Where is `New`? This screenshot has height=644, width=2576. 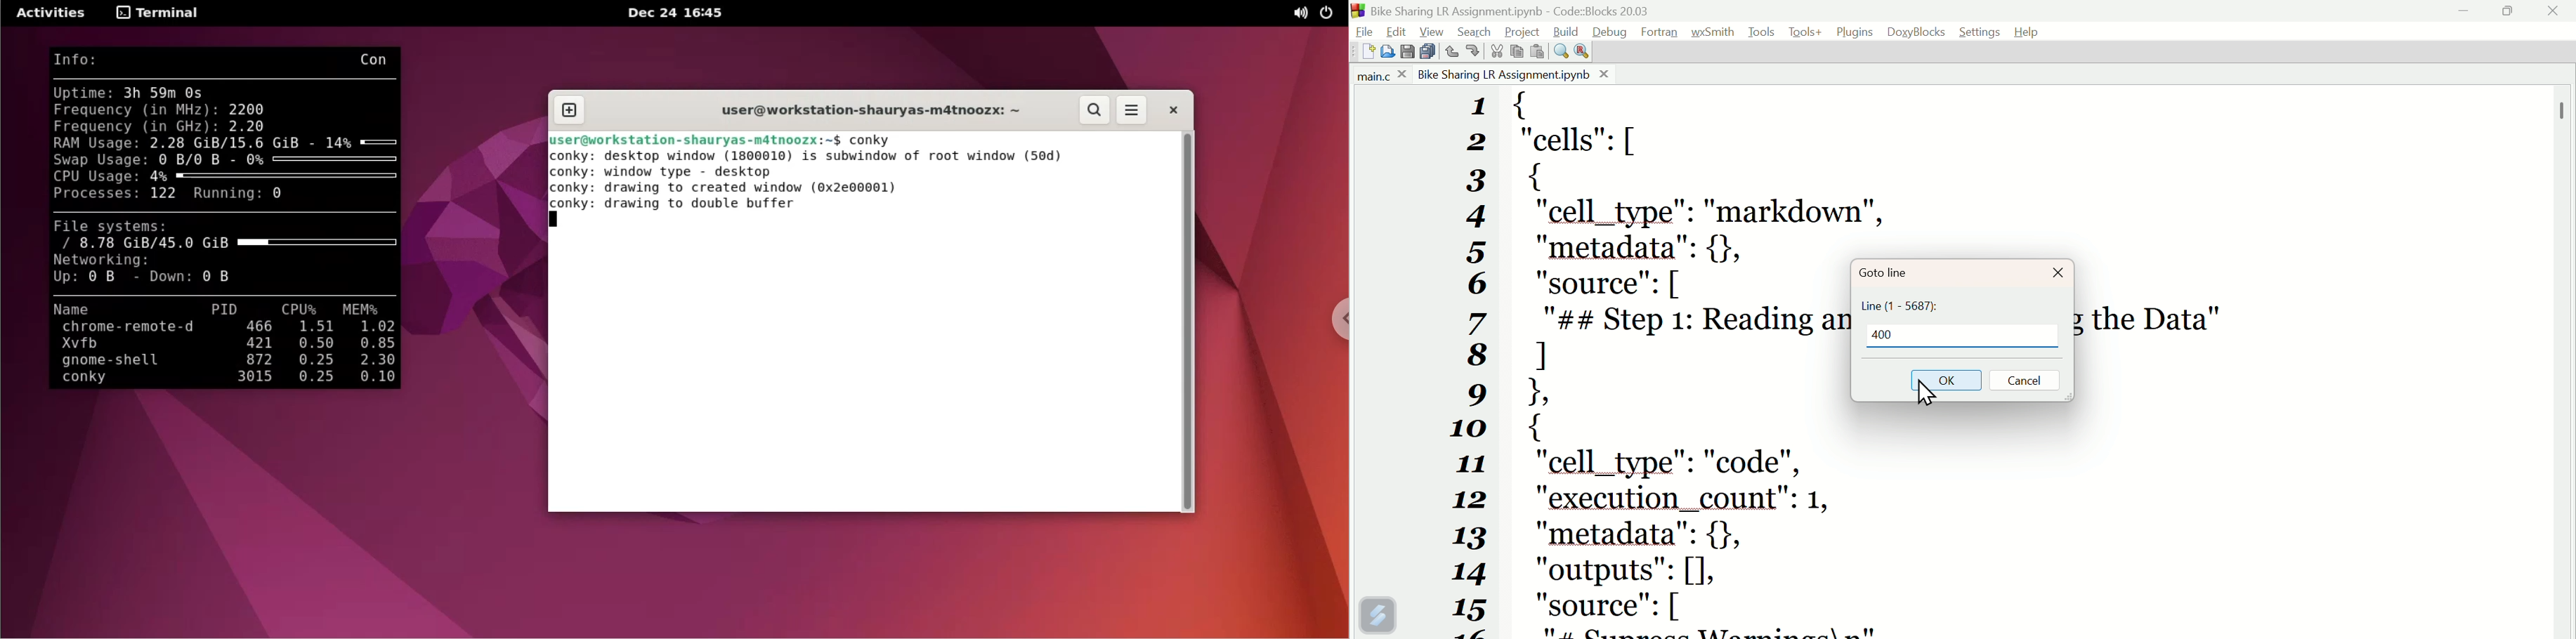 New is located at coordinates (1363, 53).